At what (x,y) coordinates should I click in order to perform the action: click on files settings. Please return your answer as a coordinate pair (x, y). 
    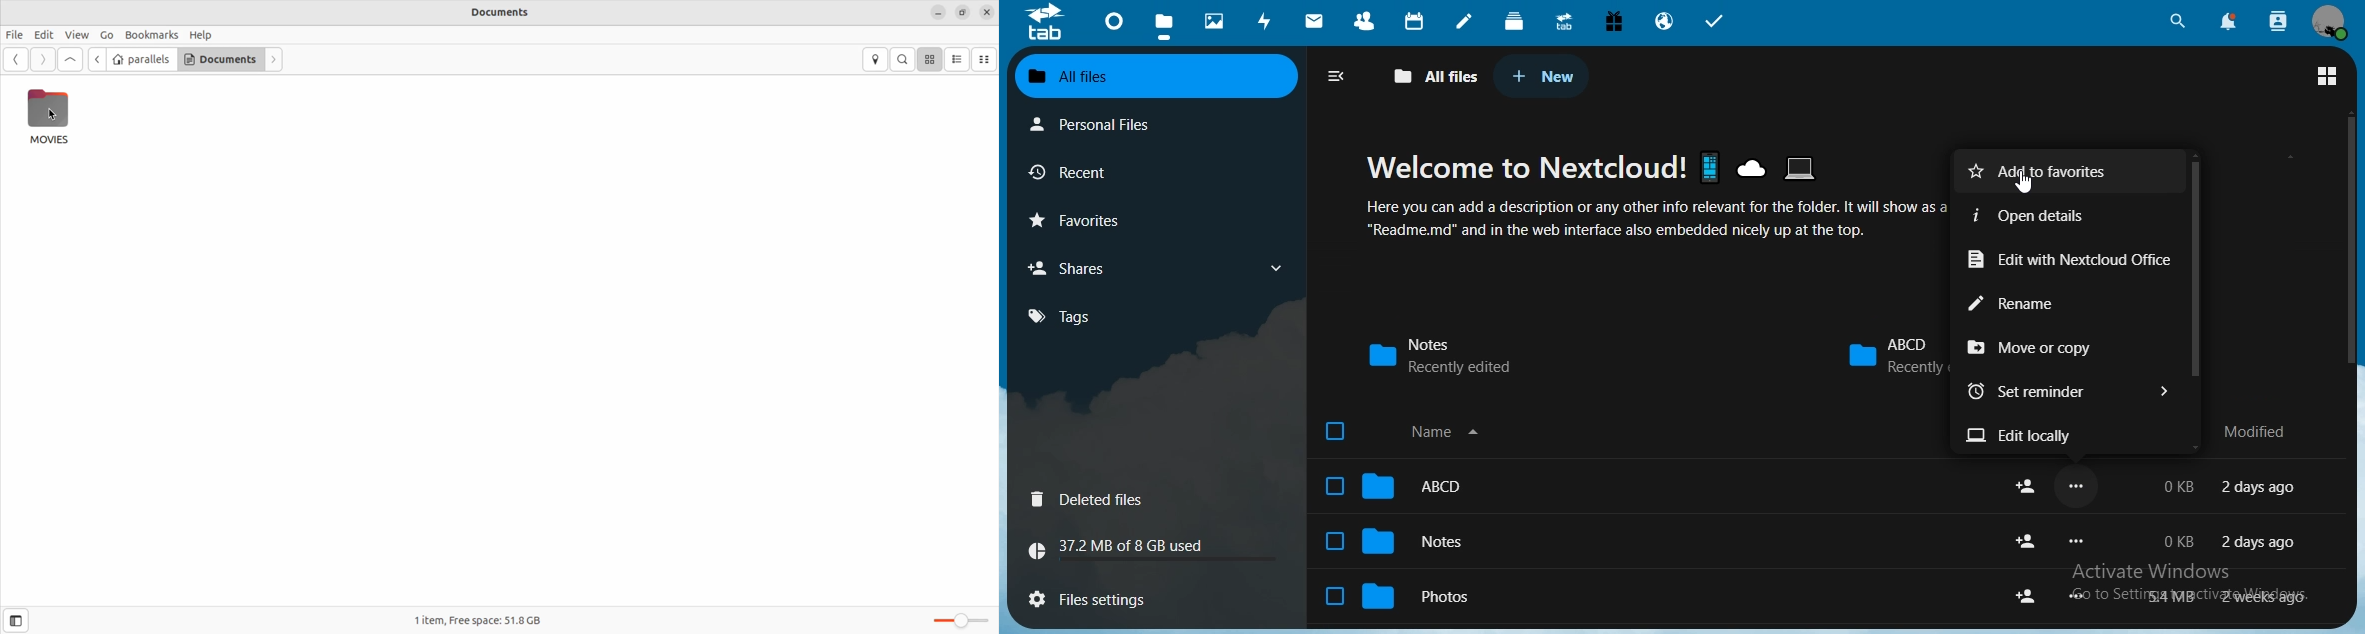
    Looking at the image, I should click on (1098, 602).